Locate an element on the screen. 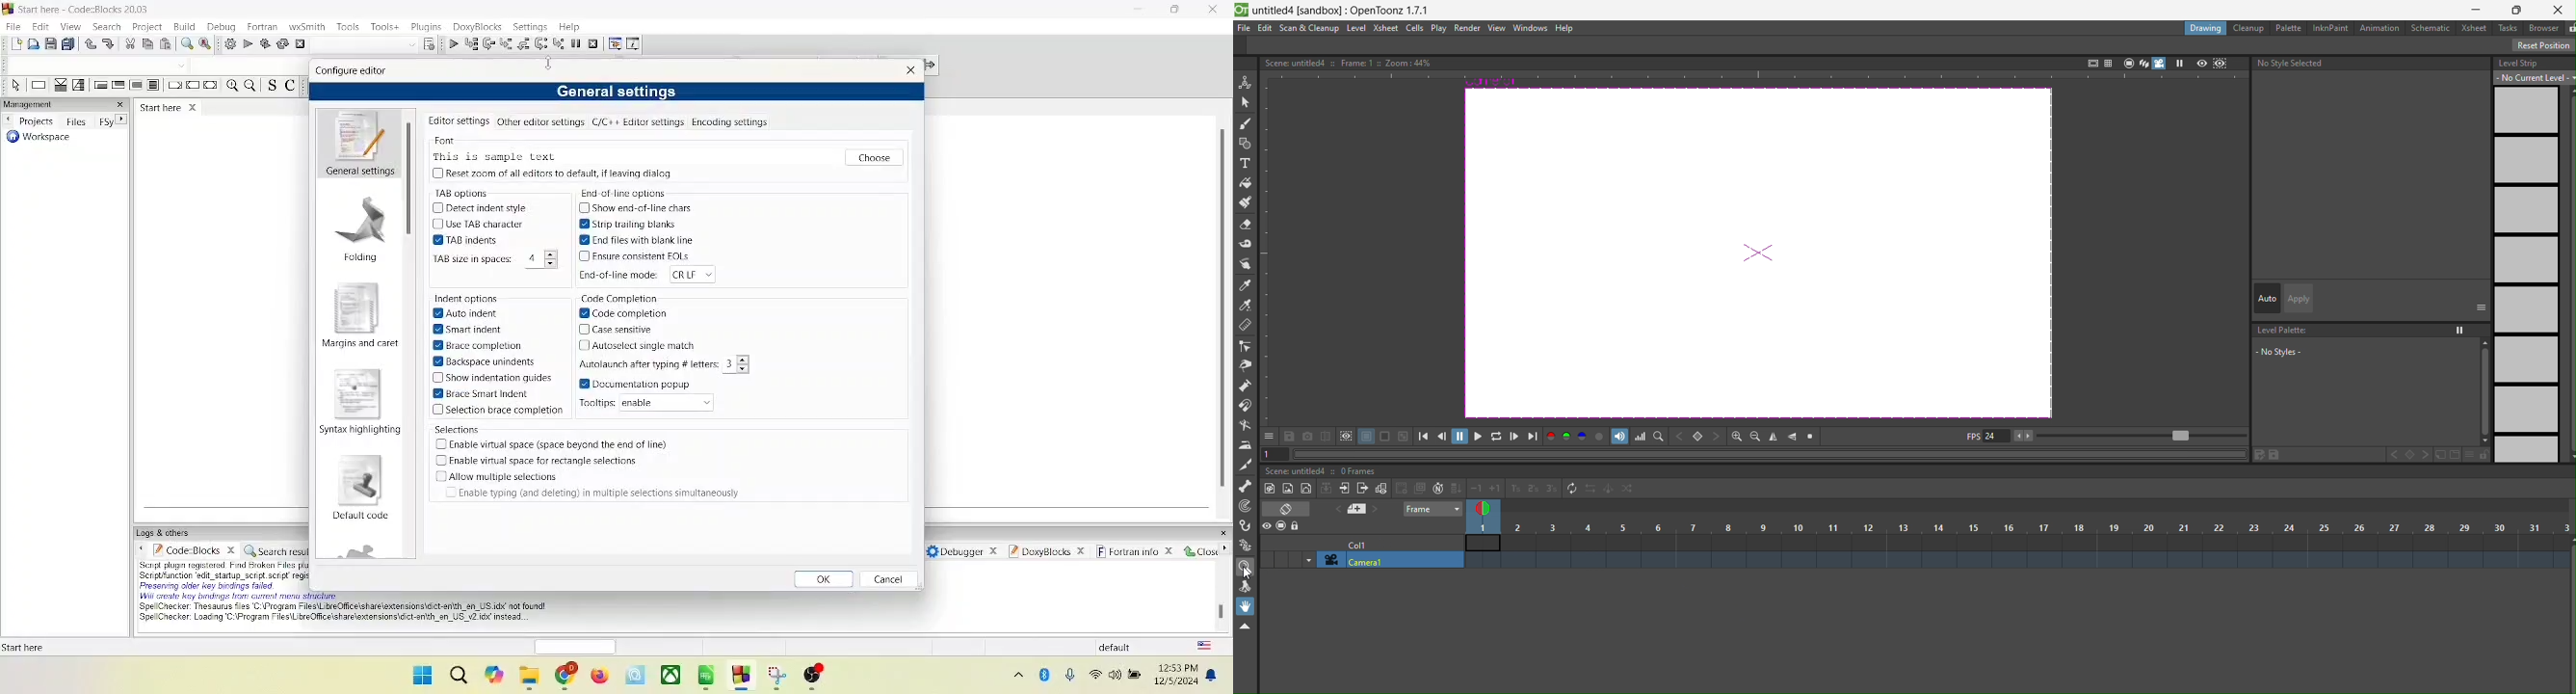 This screenshot has width=2576, height=700. other editor settings is located at coordinates (541, 121).